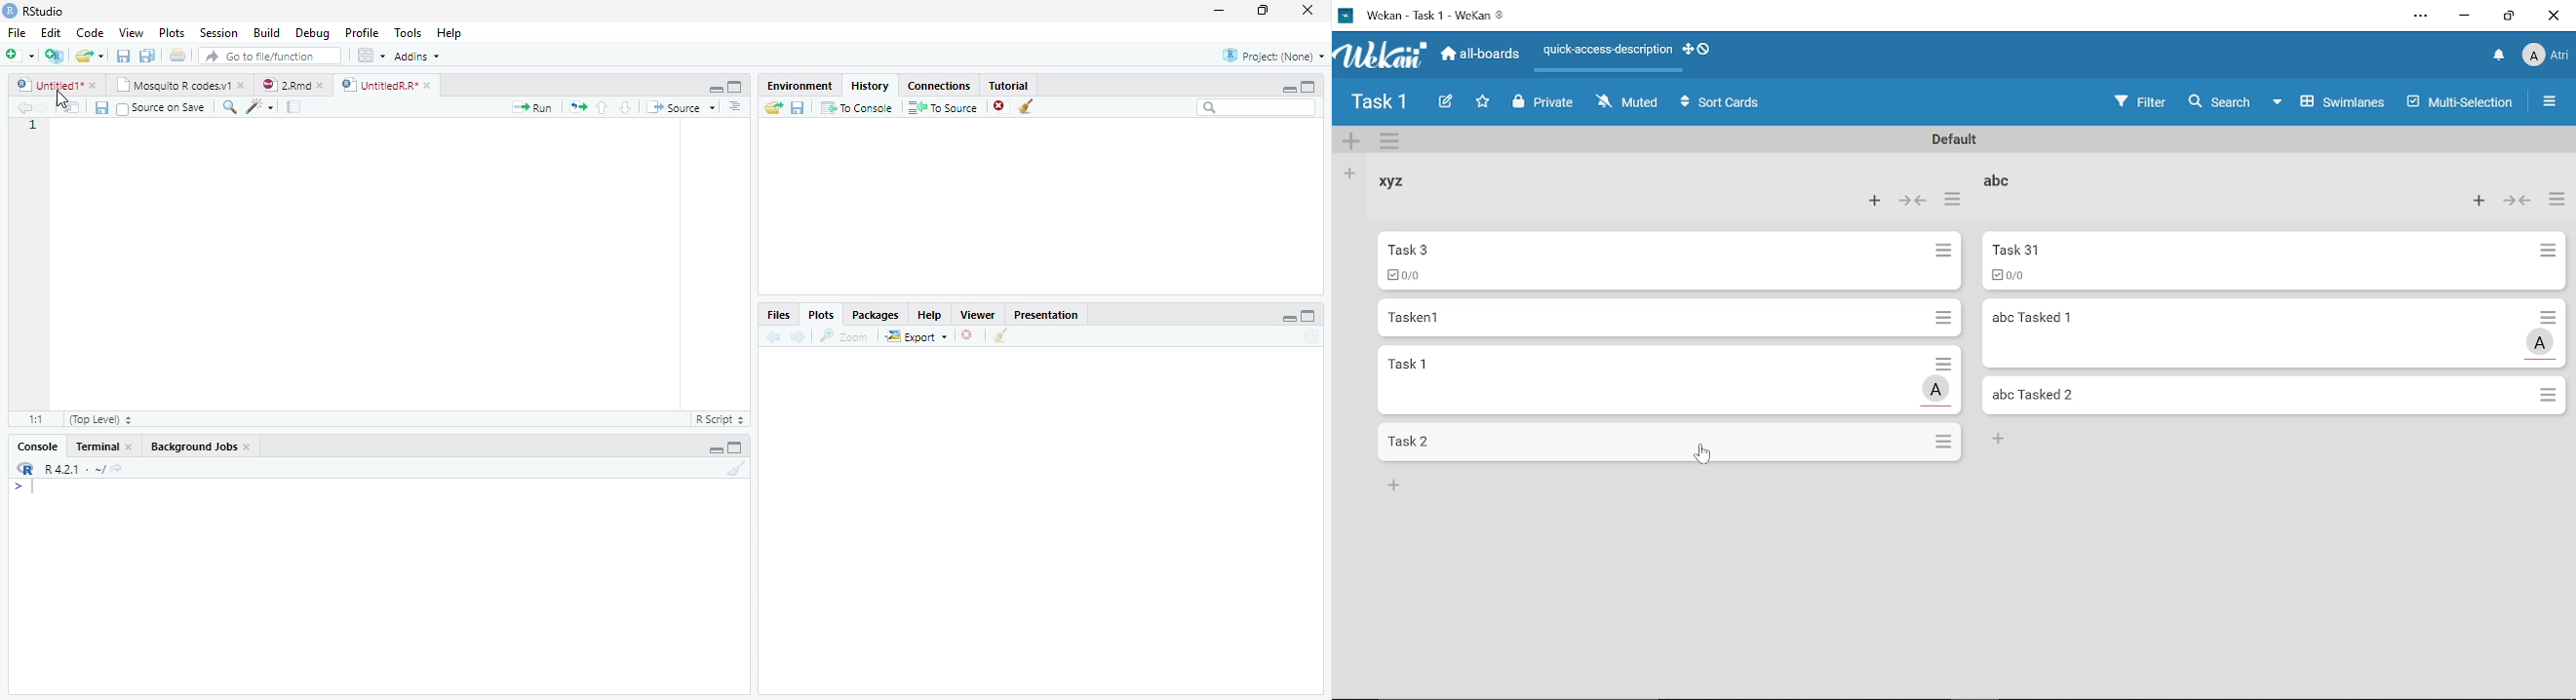 The image size is (2576, 700). I want to click on History, so click(871, 86).